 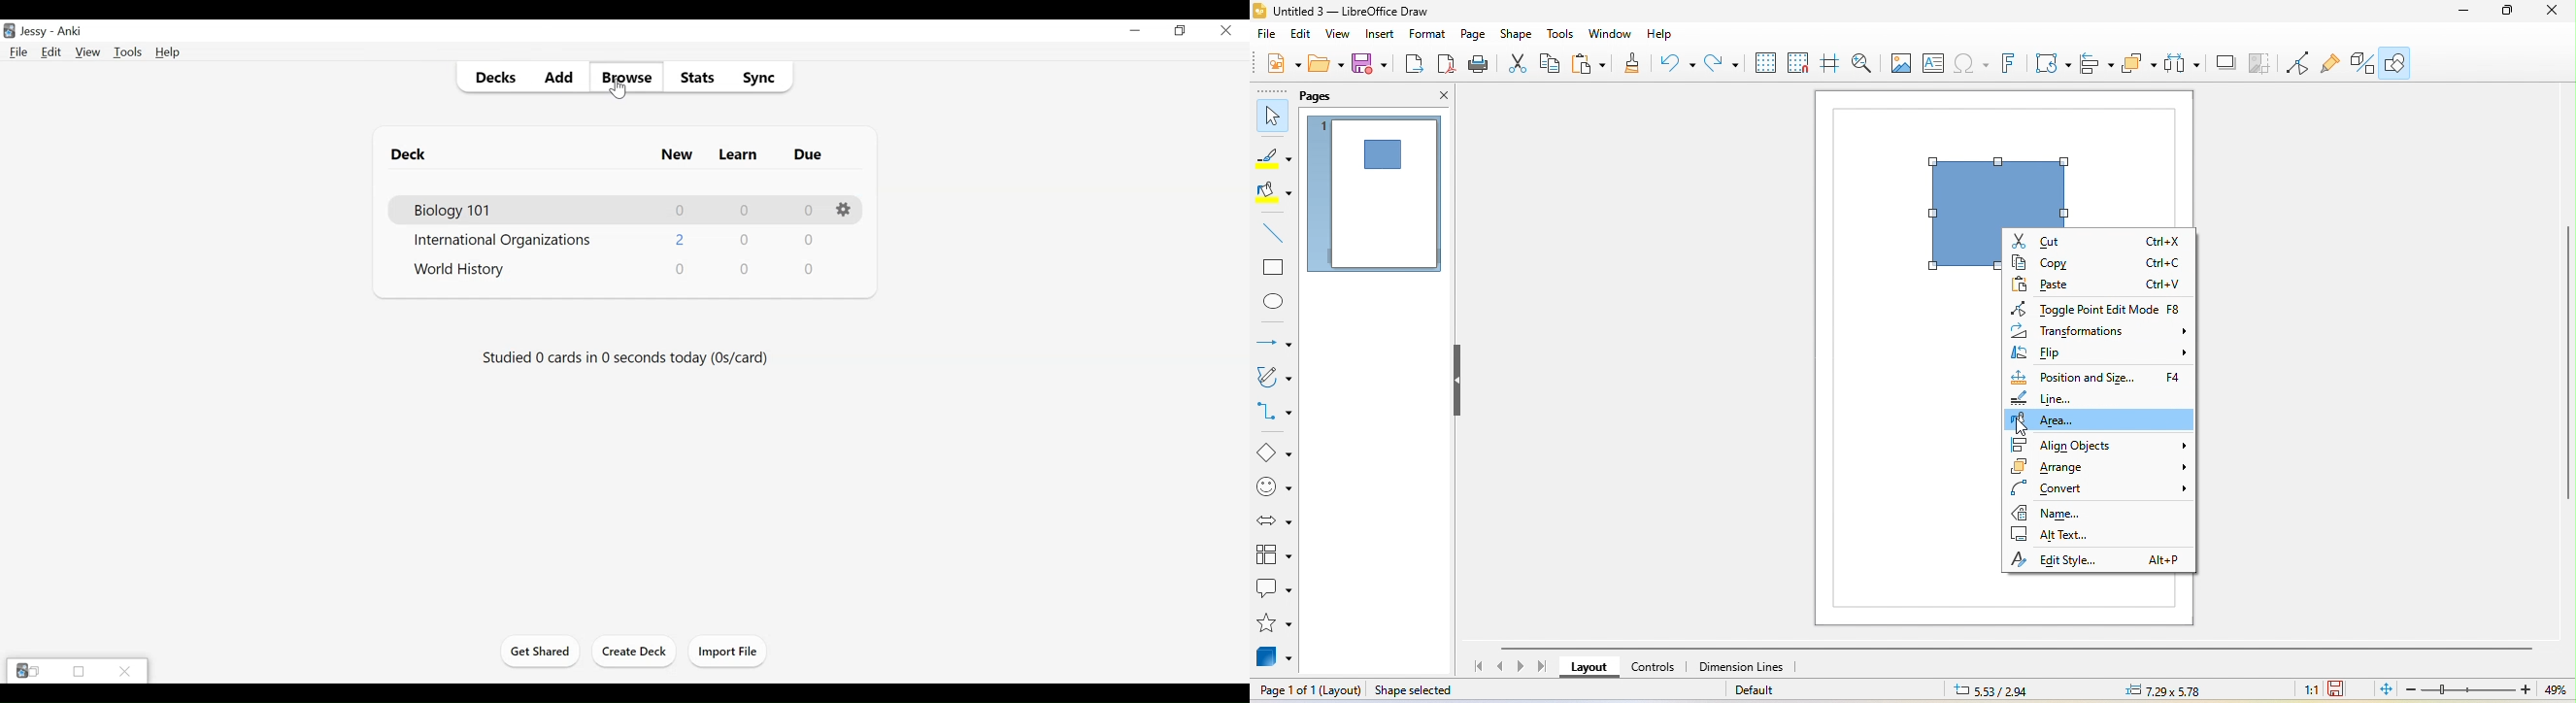 I want to click on minimze, so click(x=2459, y=14).